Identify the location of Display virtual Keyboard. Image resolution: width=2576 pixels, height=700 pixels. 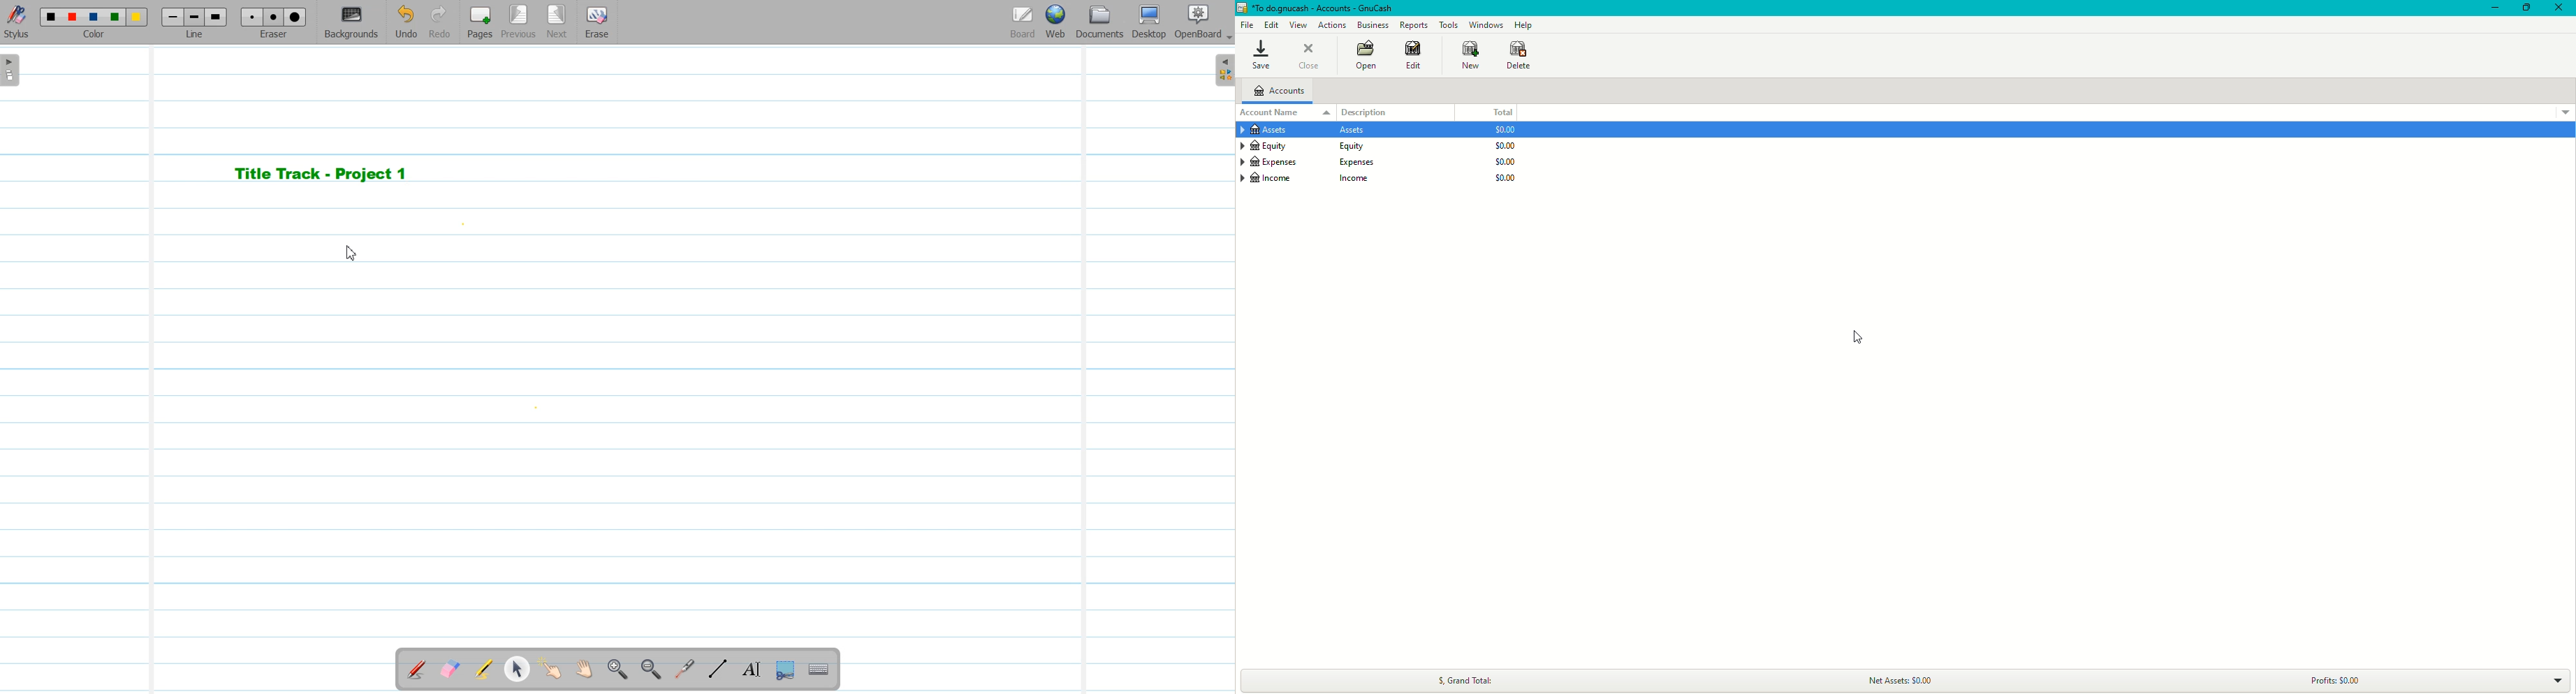
(819, 670).